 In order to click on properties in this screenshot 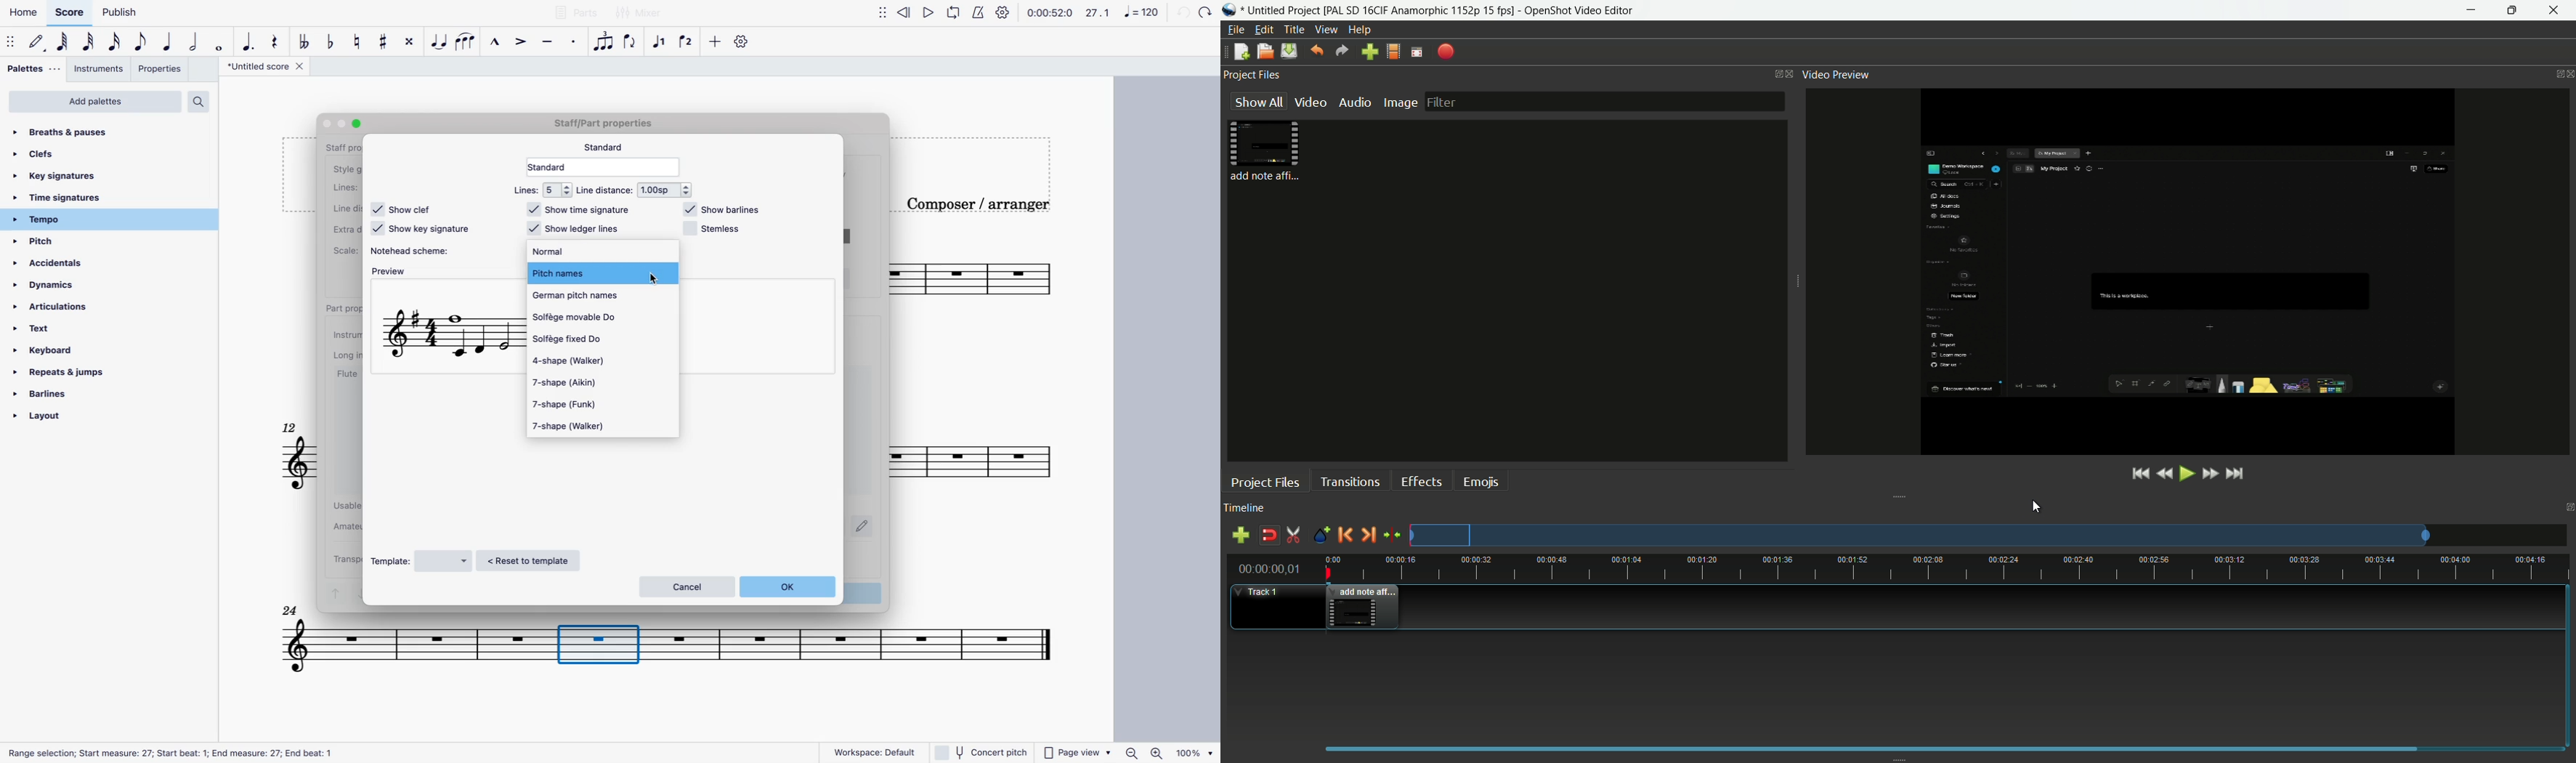, I will do `click(164, 71)`.